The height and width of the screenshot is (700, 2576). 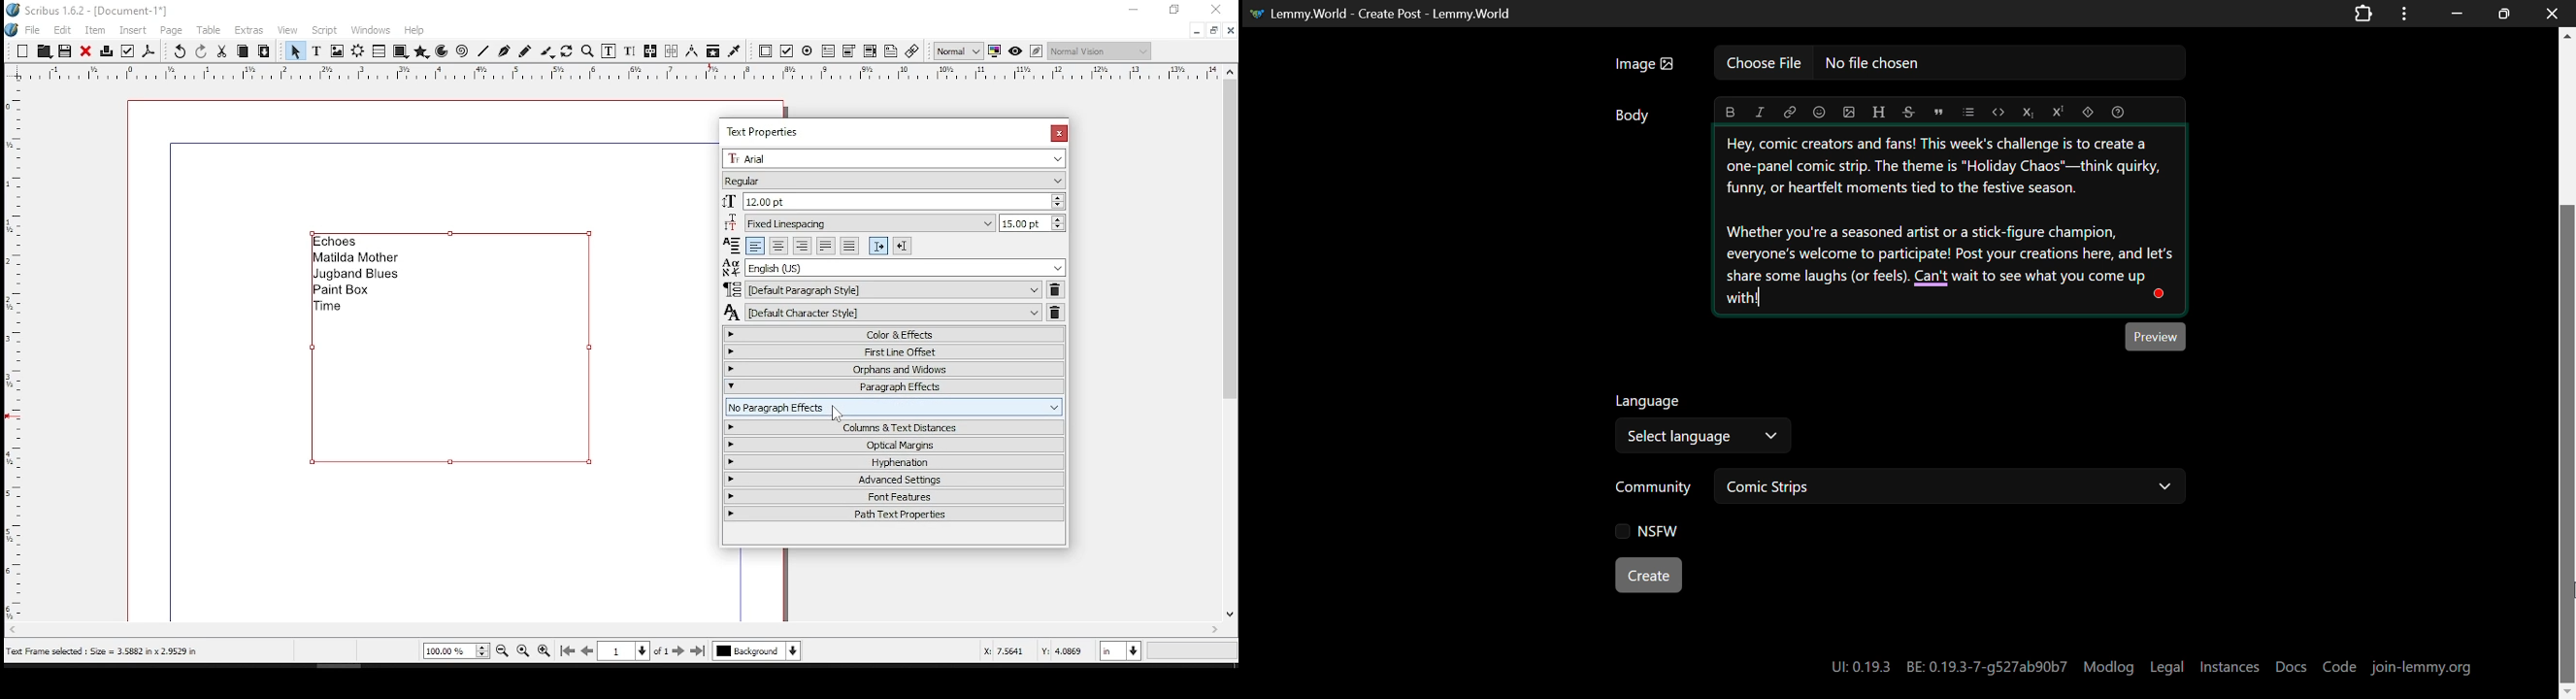 I want to click on Create, so click(x=1650, y=576).